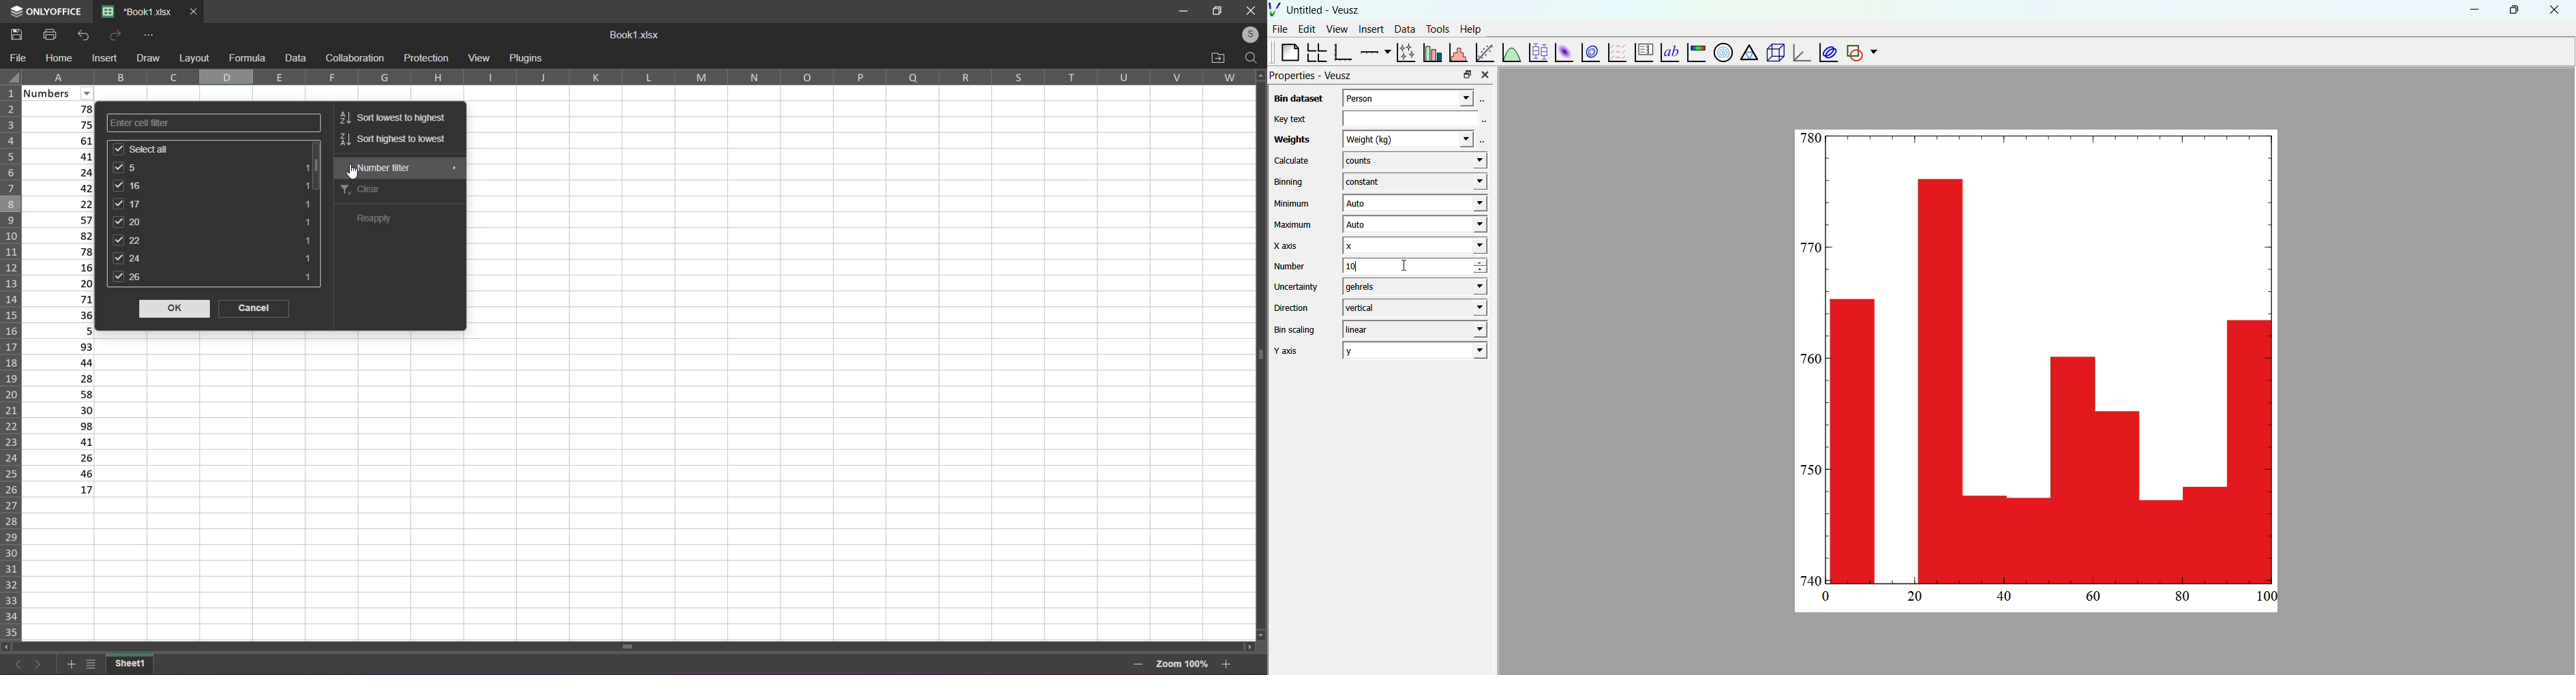  What do you see at coordinates (1695, 54) in the screenshot?
I see `image color graph` at bounding box center [1695, 54].